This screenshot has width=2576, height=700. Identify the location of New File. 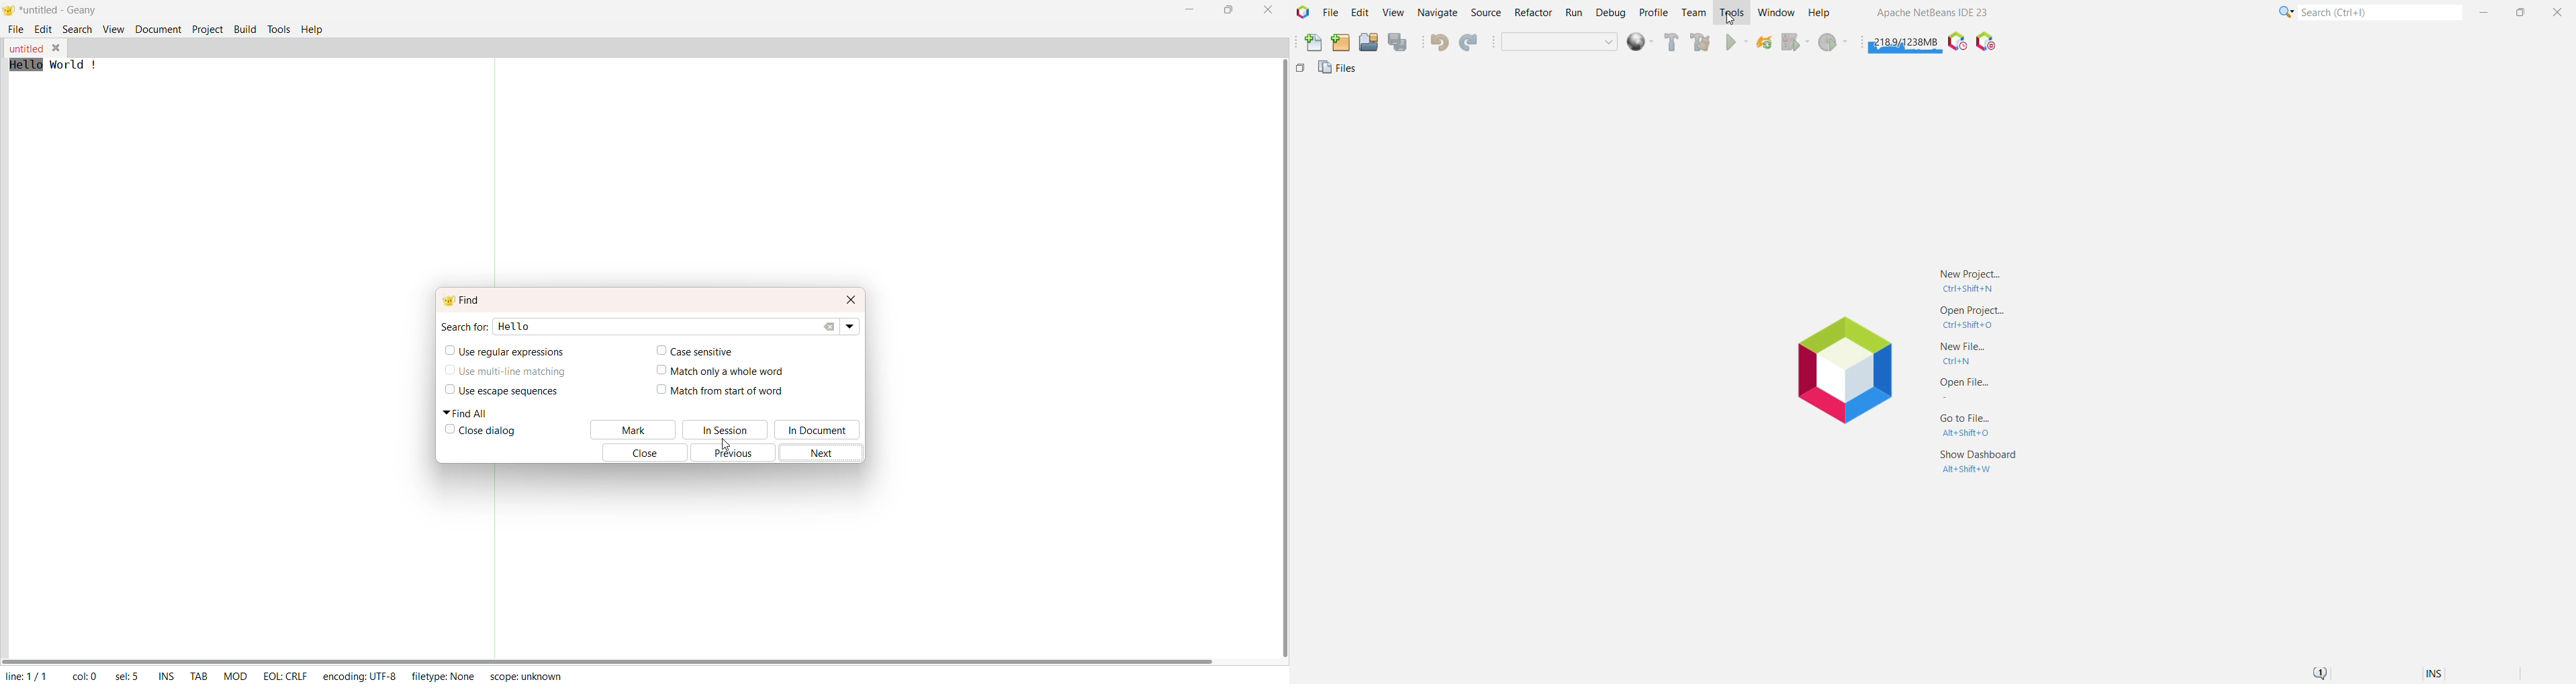
(1965, 353).